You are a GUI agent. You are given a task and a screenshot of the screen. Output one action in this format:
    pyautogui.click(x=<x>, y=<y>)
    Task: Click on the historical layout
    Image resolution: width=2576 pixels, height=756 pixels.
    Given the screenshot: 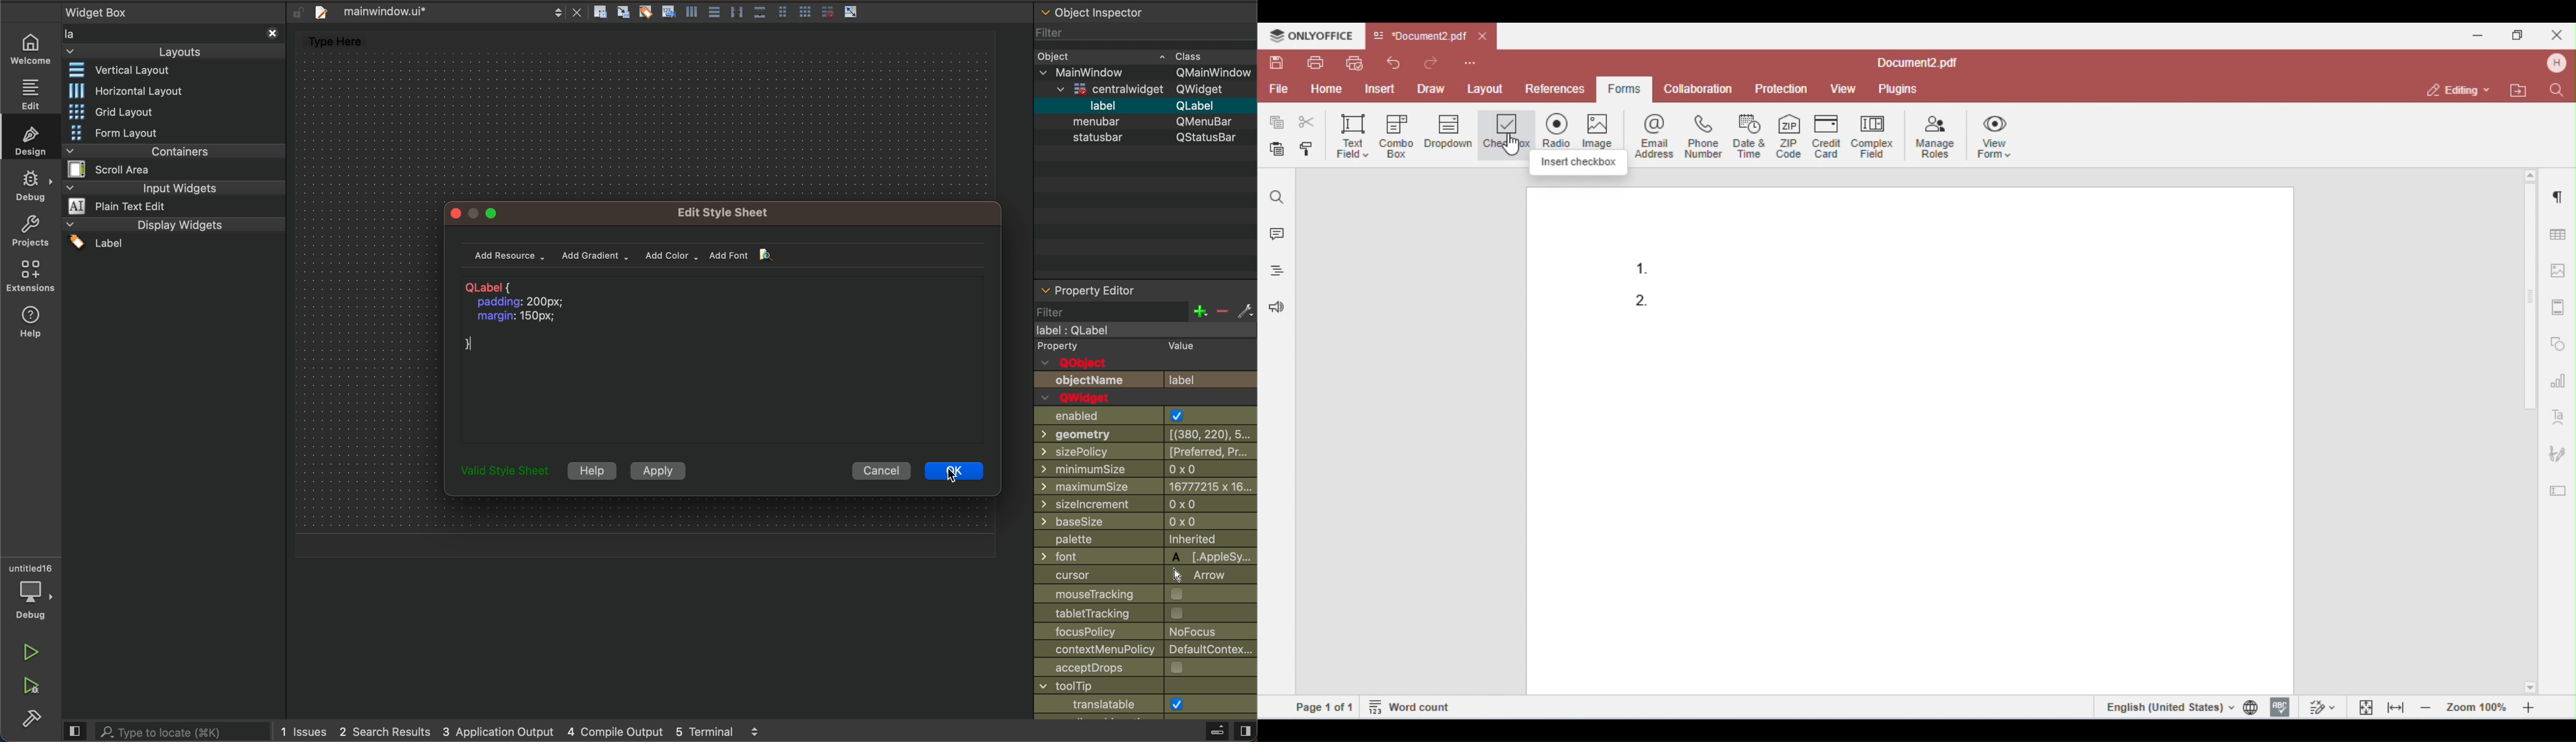 What is the action you would take?
    pyautogui.click(x=128, y=90)
    